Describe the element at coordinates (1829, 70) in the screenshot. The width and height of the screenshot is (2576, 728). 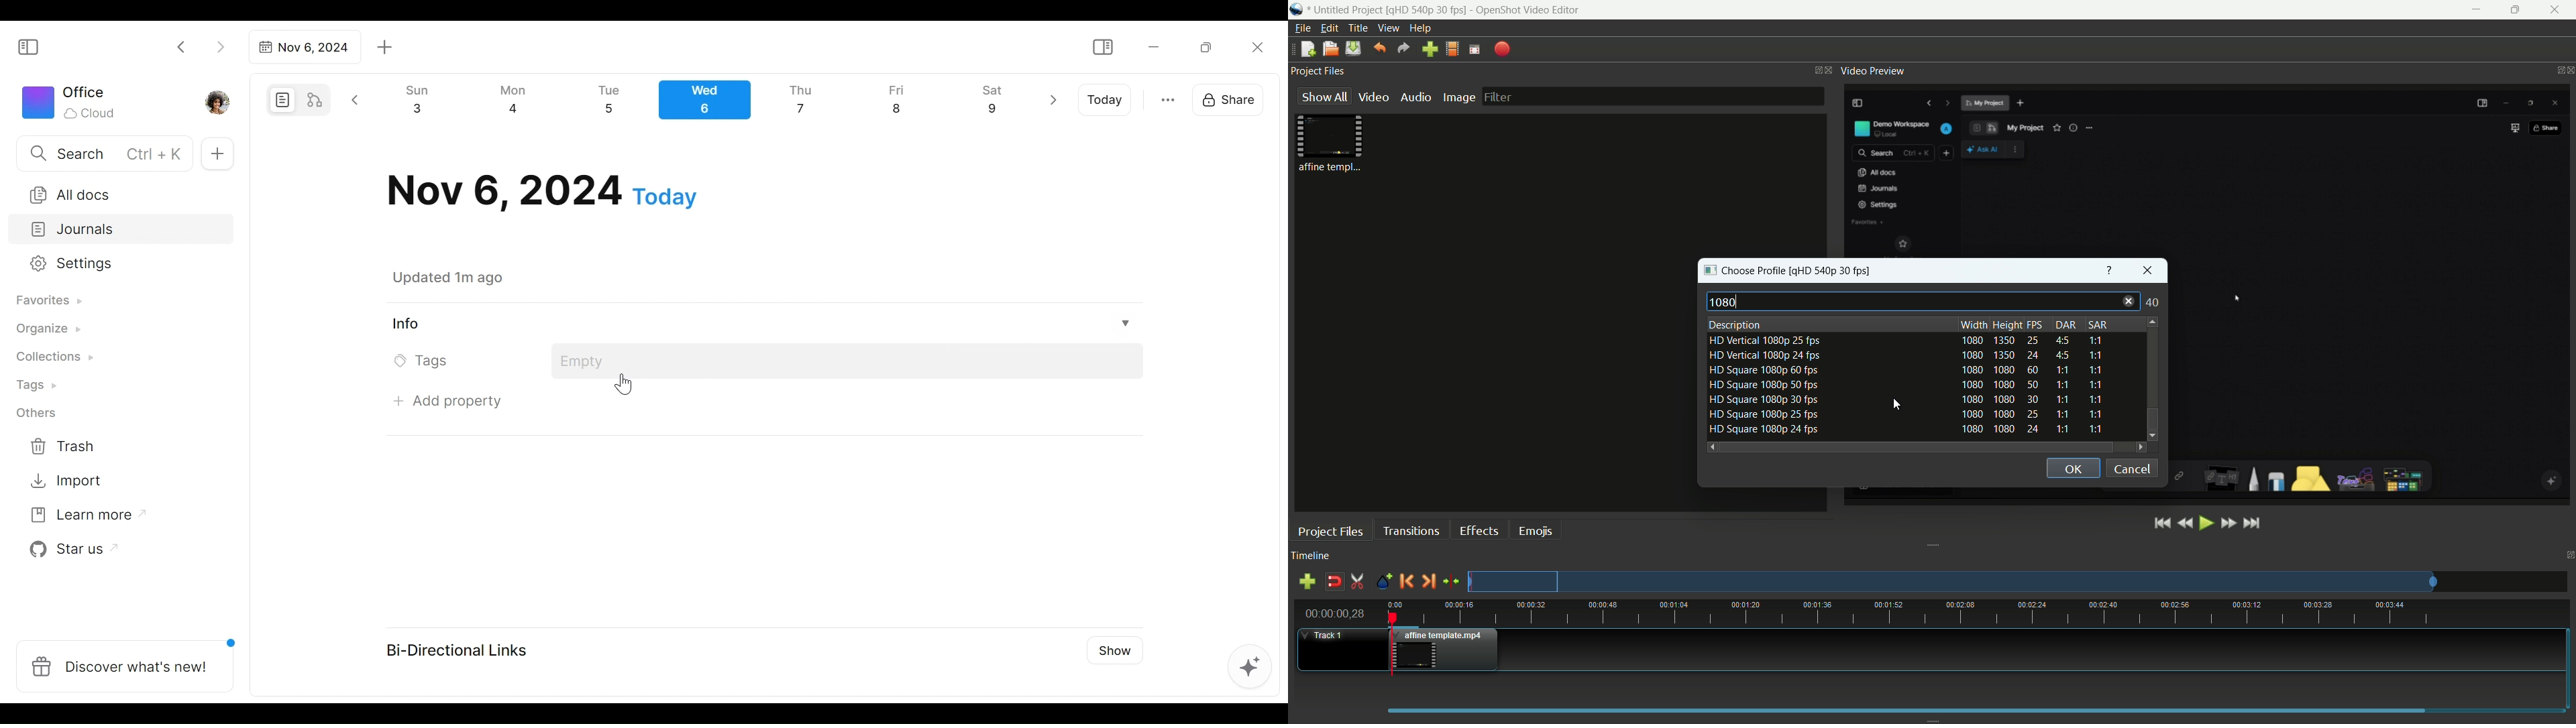
I see `close project files` at that location.